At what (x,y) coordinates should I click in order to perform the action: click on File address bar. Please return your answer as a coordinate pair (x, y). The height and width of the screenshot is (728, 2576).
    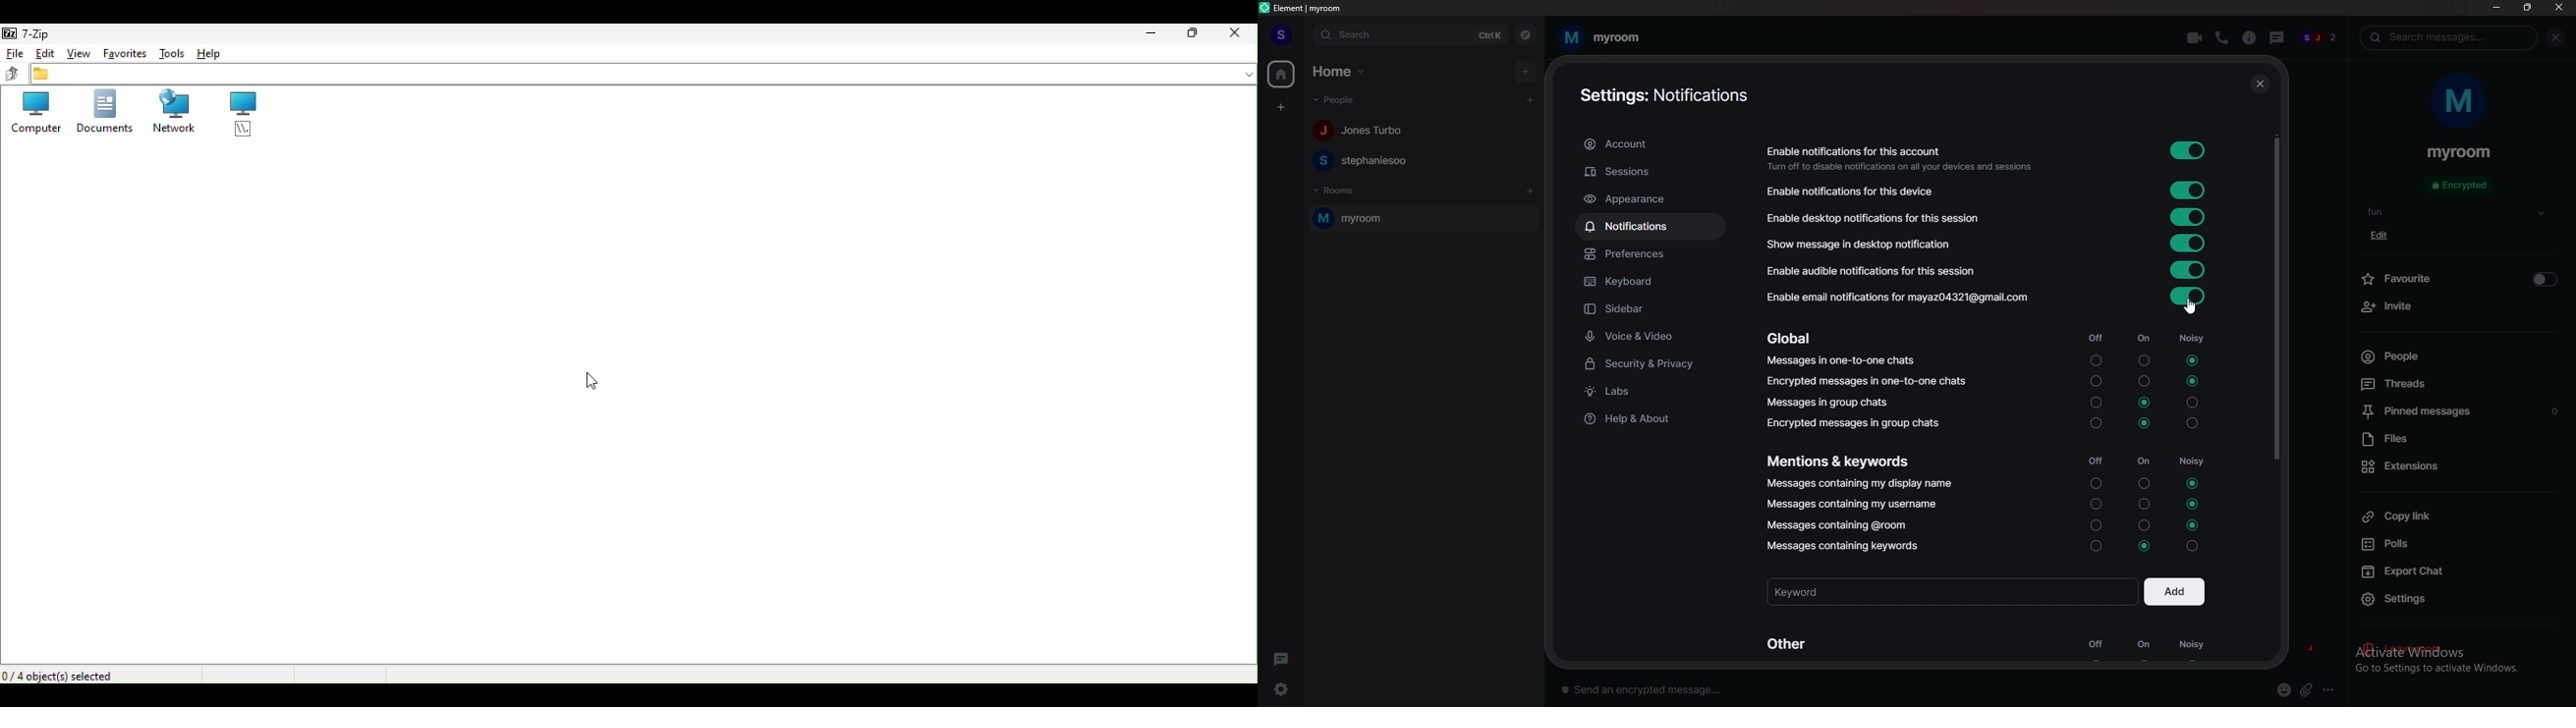
    Looking at the image, I should click on (644, 73).